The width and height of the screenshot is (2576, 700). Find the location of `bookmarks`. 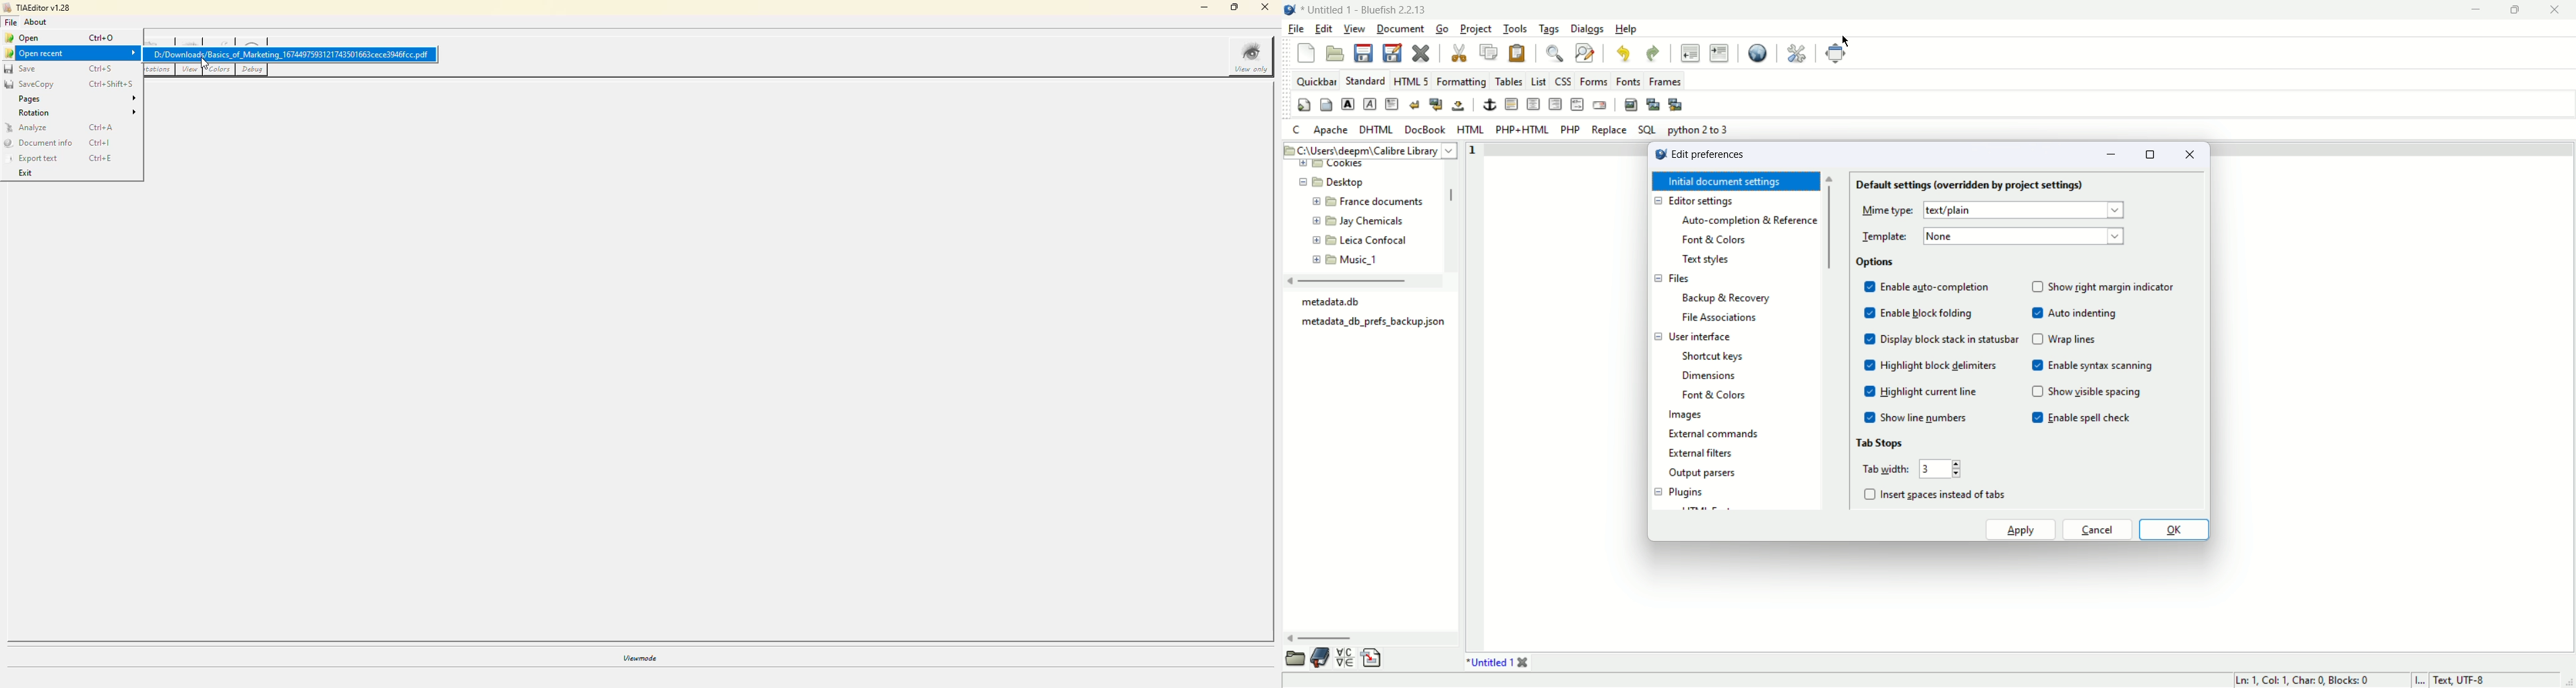

bookmarks is located at coordinates (1321, 658).